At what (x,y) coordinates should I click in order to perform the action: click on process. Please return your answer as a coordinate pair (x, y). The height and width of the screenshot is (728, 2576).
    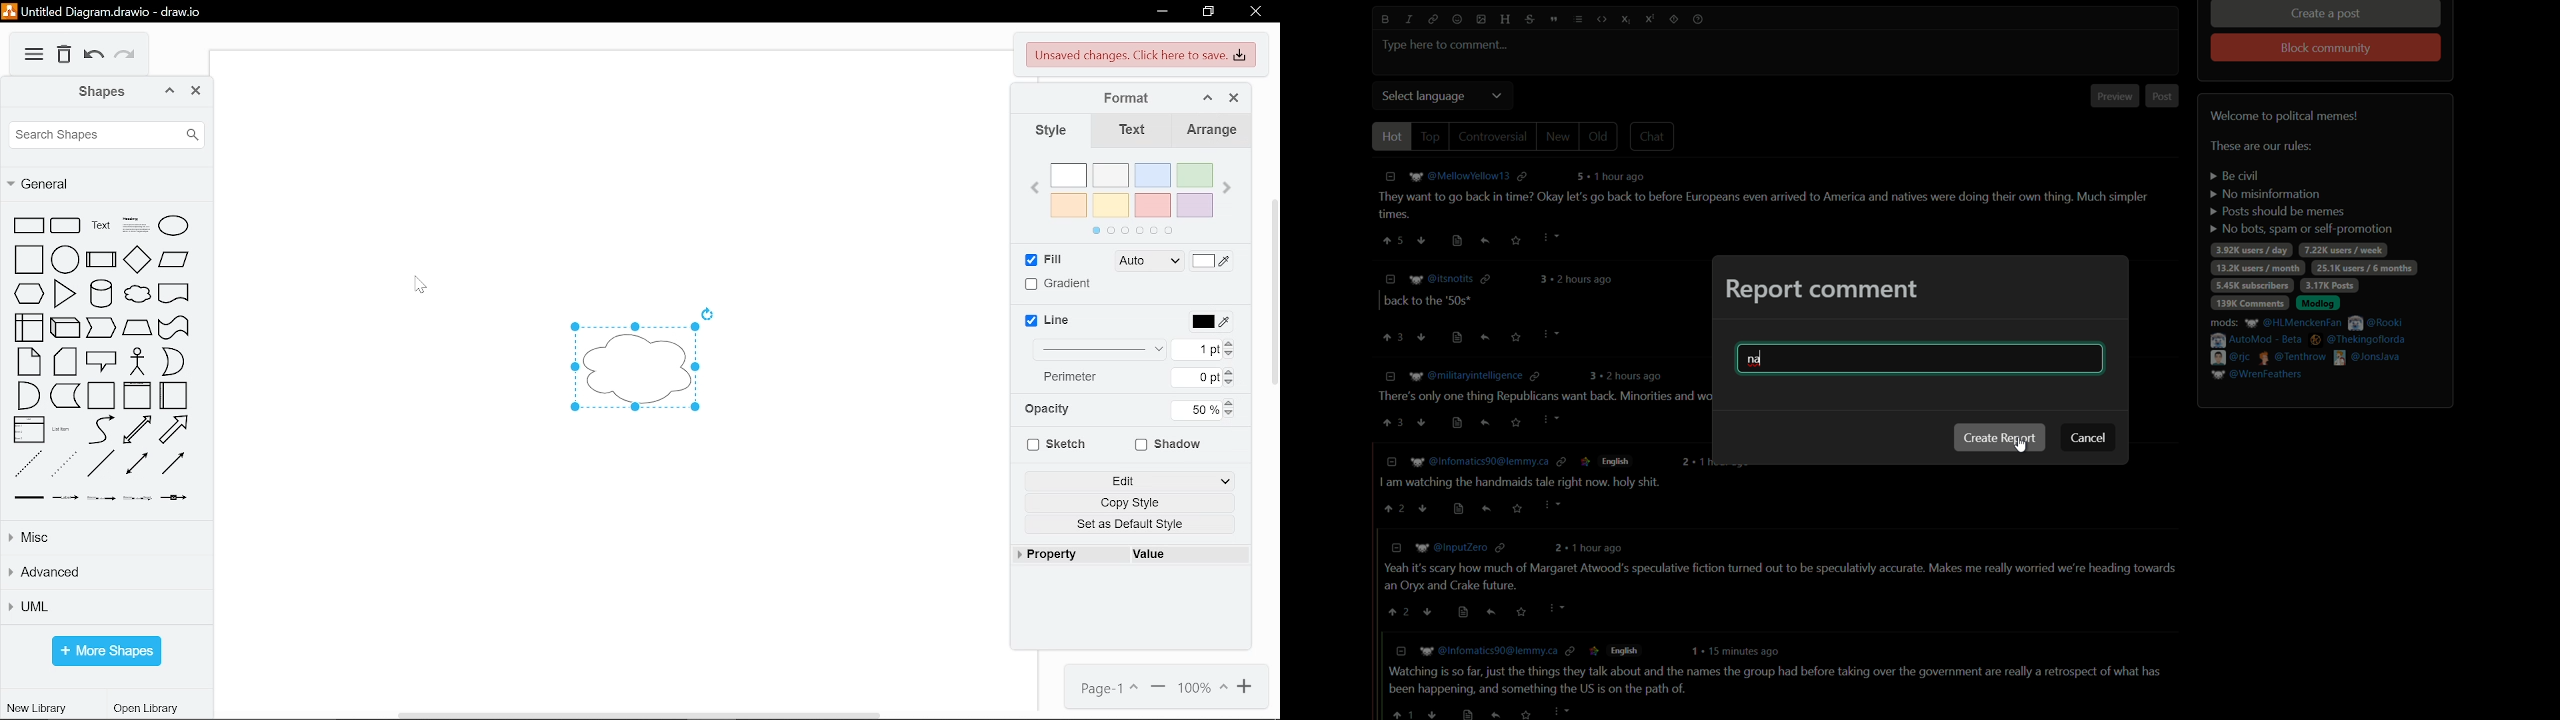
    Looking at the image, I should click on (101, 260).